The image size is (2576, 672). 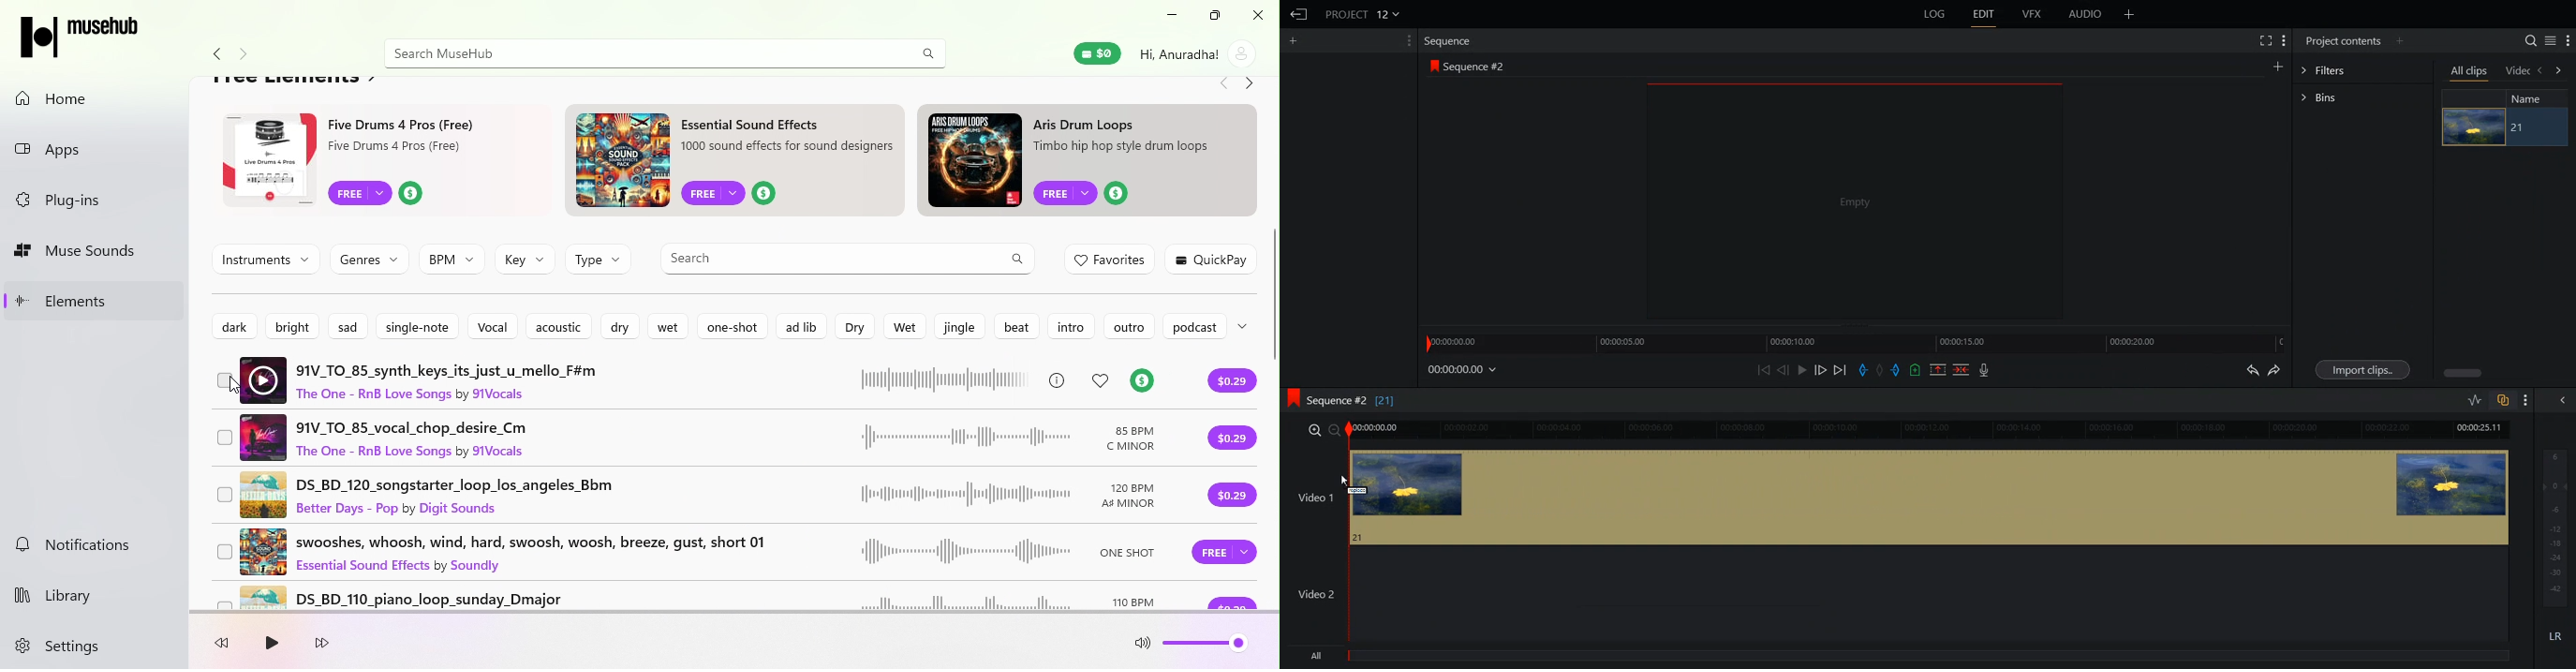 I want to click on Navigate back, so click(x=1221, y=85).